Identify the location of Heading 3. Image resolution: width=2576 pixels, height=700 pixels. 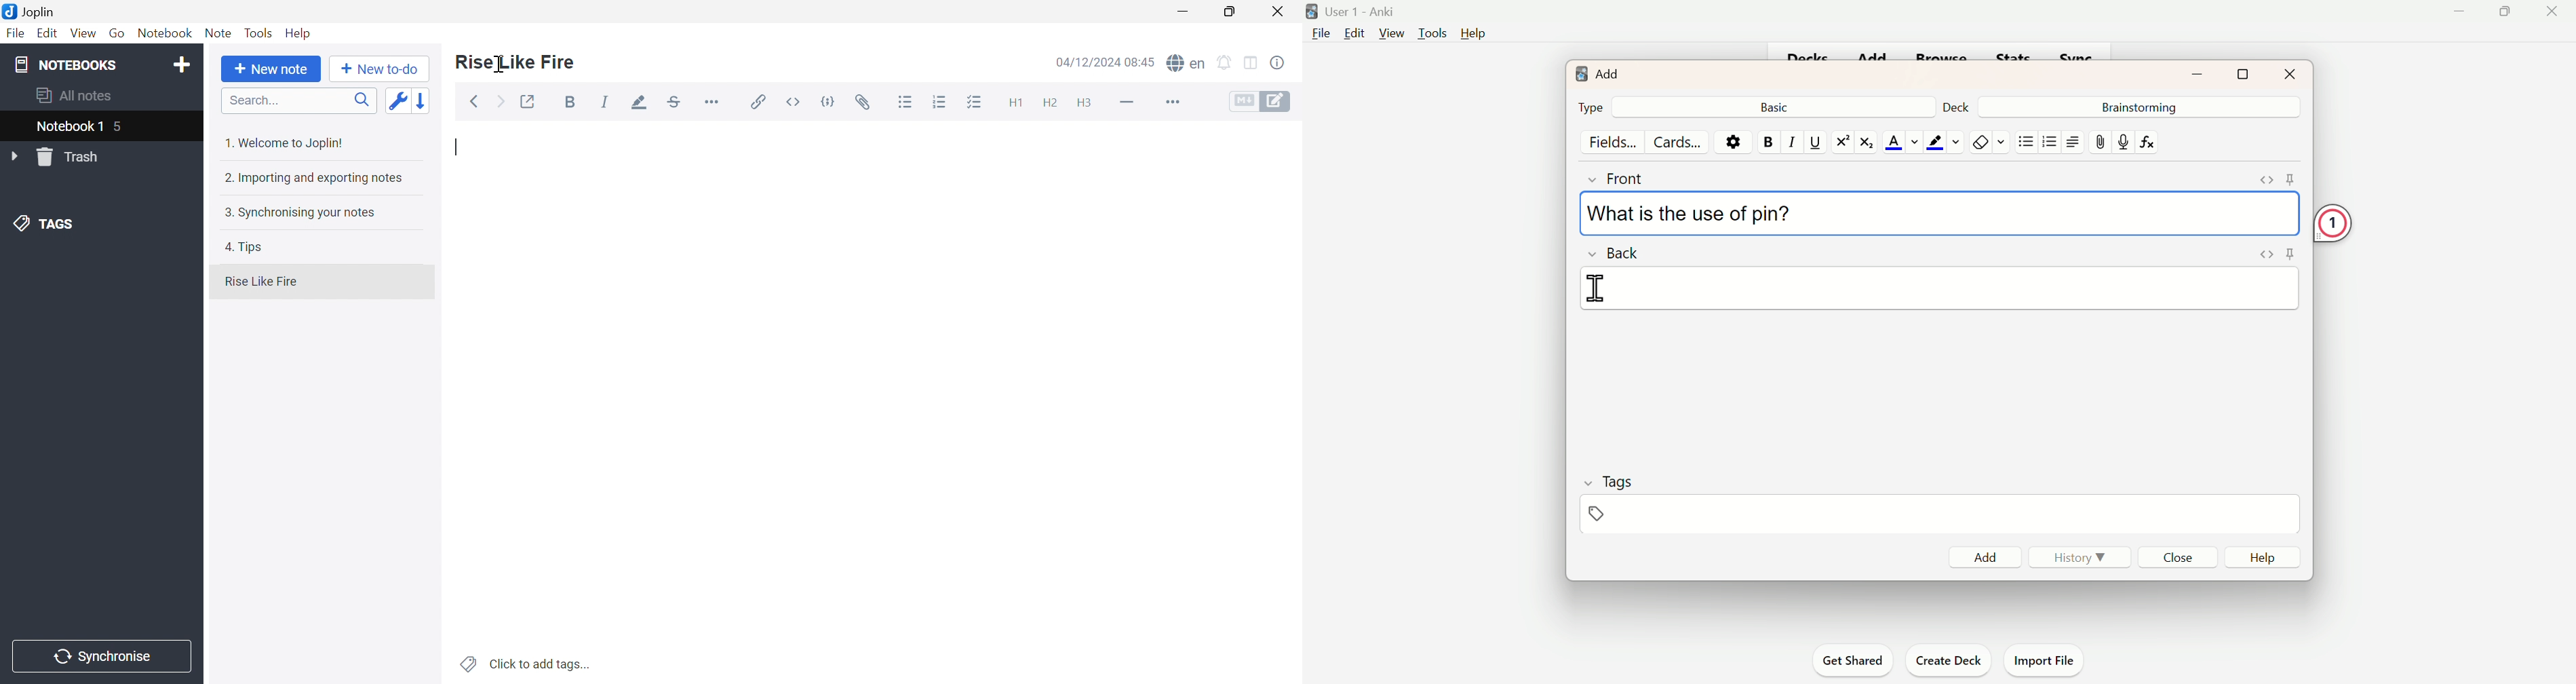
(1085, 101).